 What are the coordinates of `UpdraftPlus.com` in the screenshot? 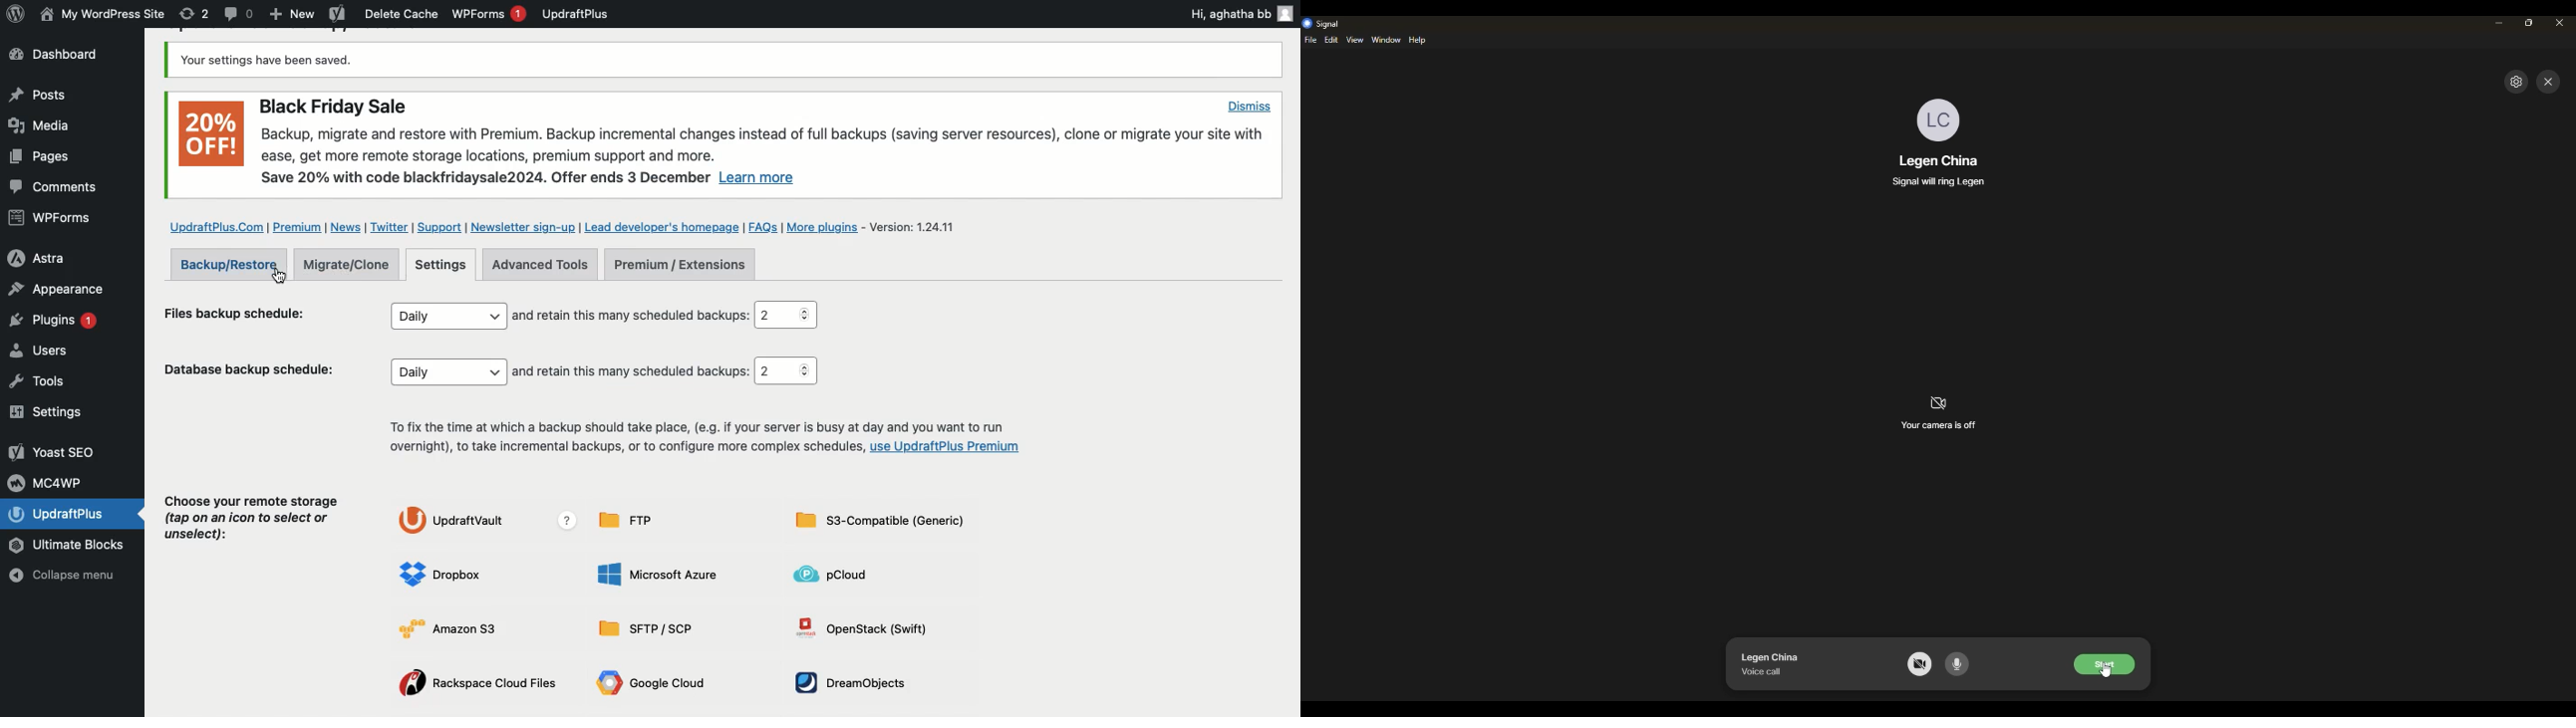 It's located at (215, 226).